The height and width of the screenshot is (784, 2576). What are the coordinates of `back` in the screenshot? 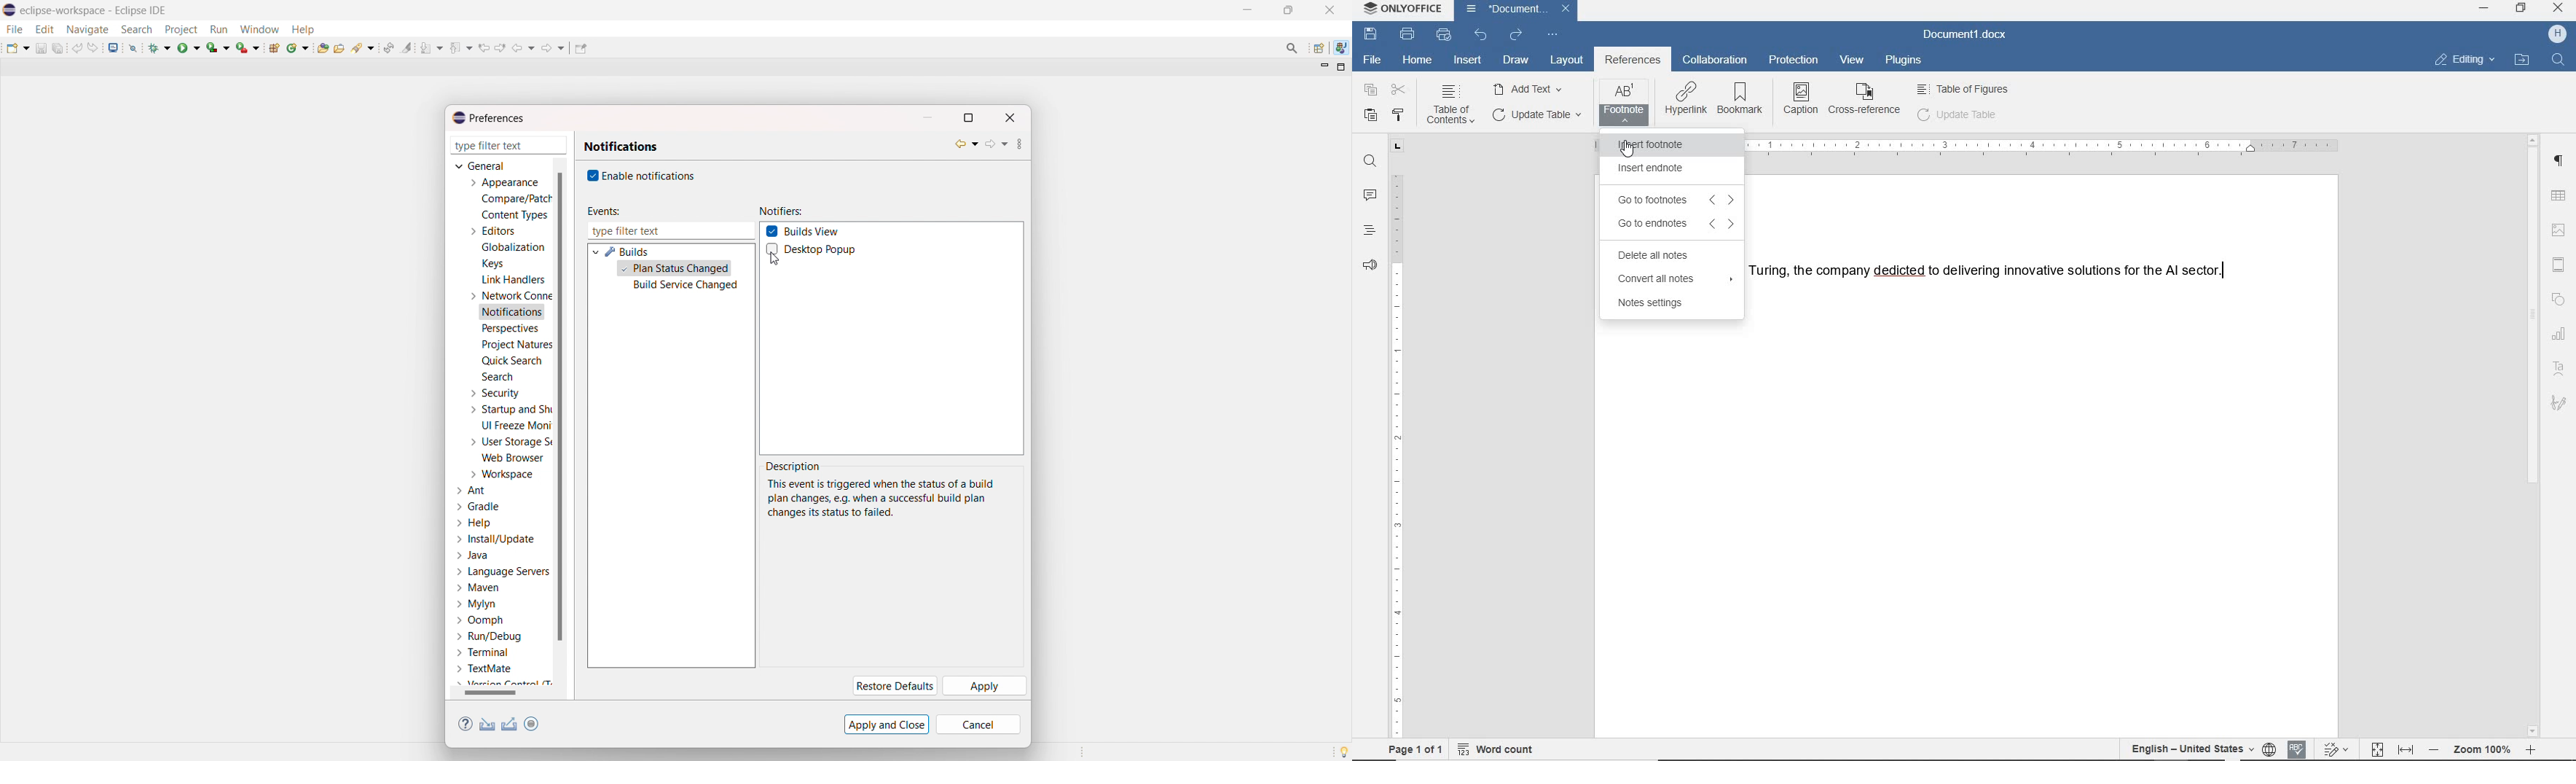 It's located at (966, 144).